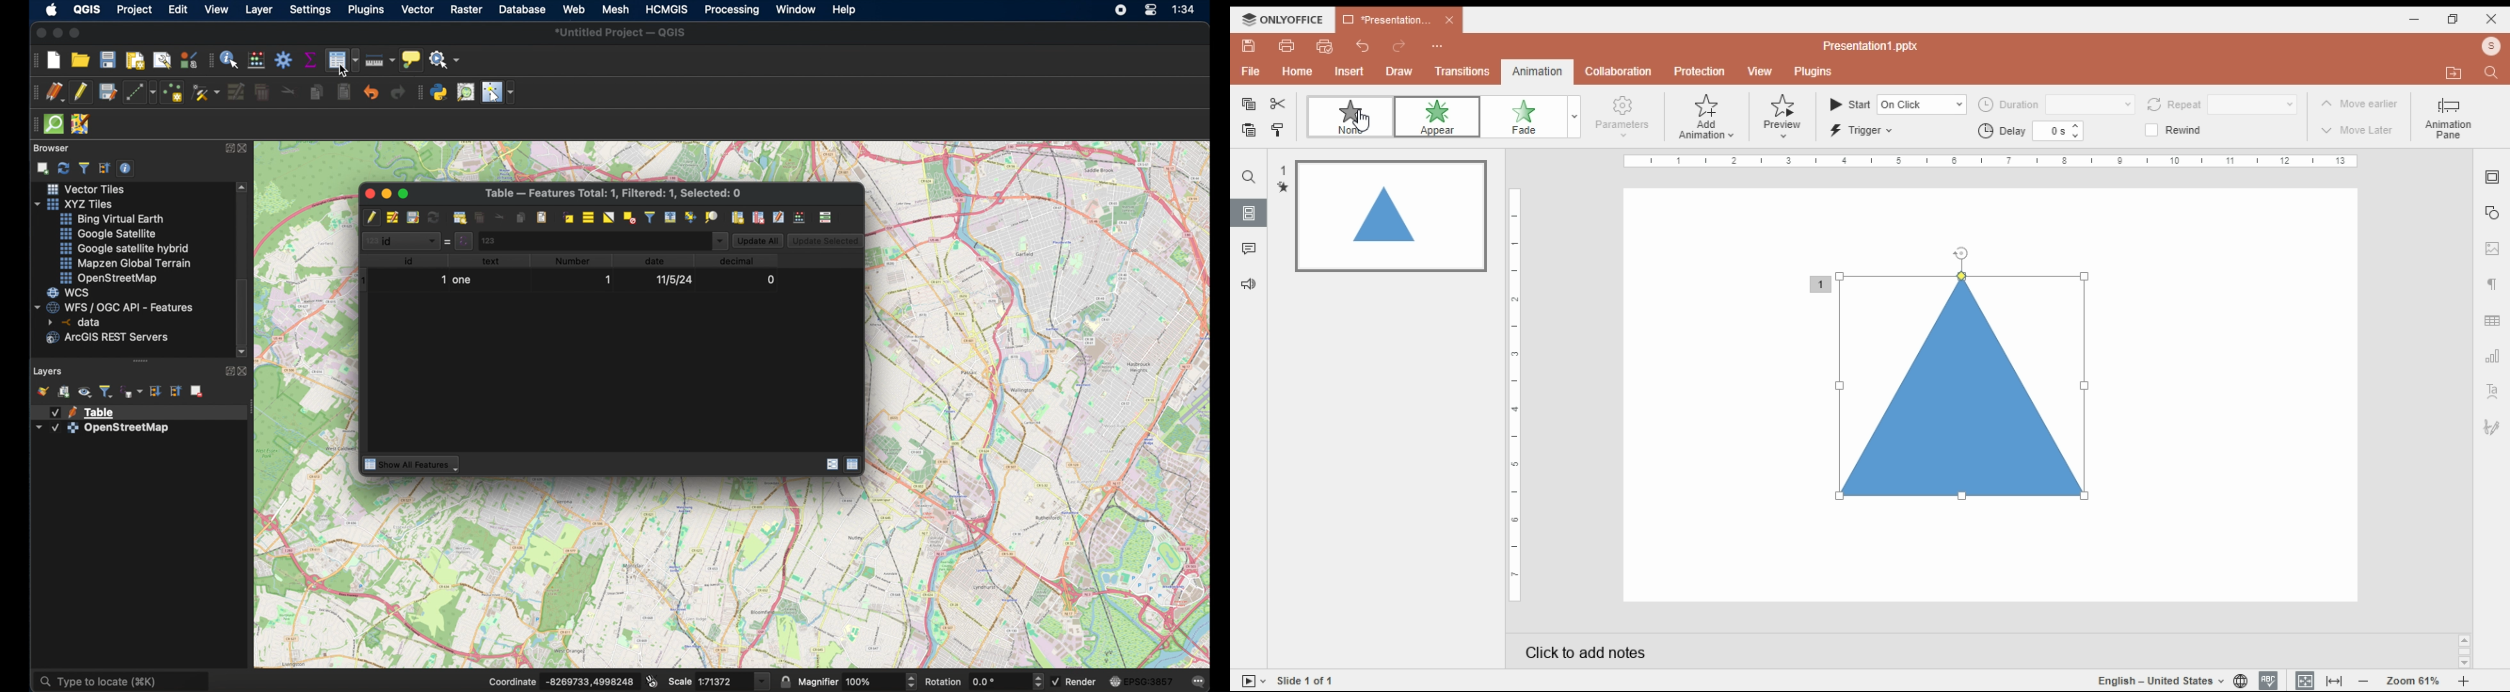 The width and height of the screenshot is (2520, 700). I want to click on cut features, so click(287, 90).